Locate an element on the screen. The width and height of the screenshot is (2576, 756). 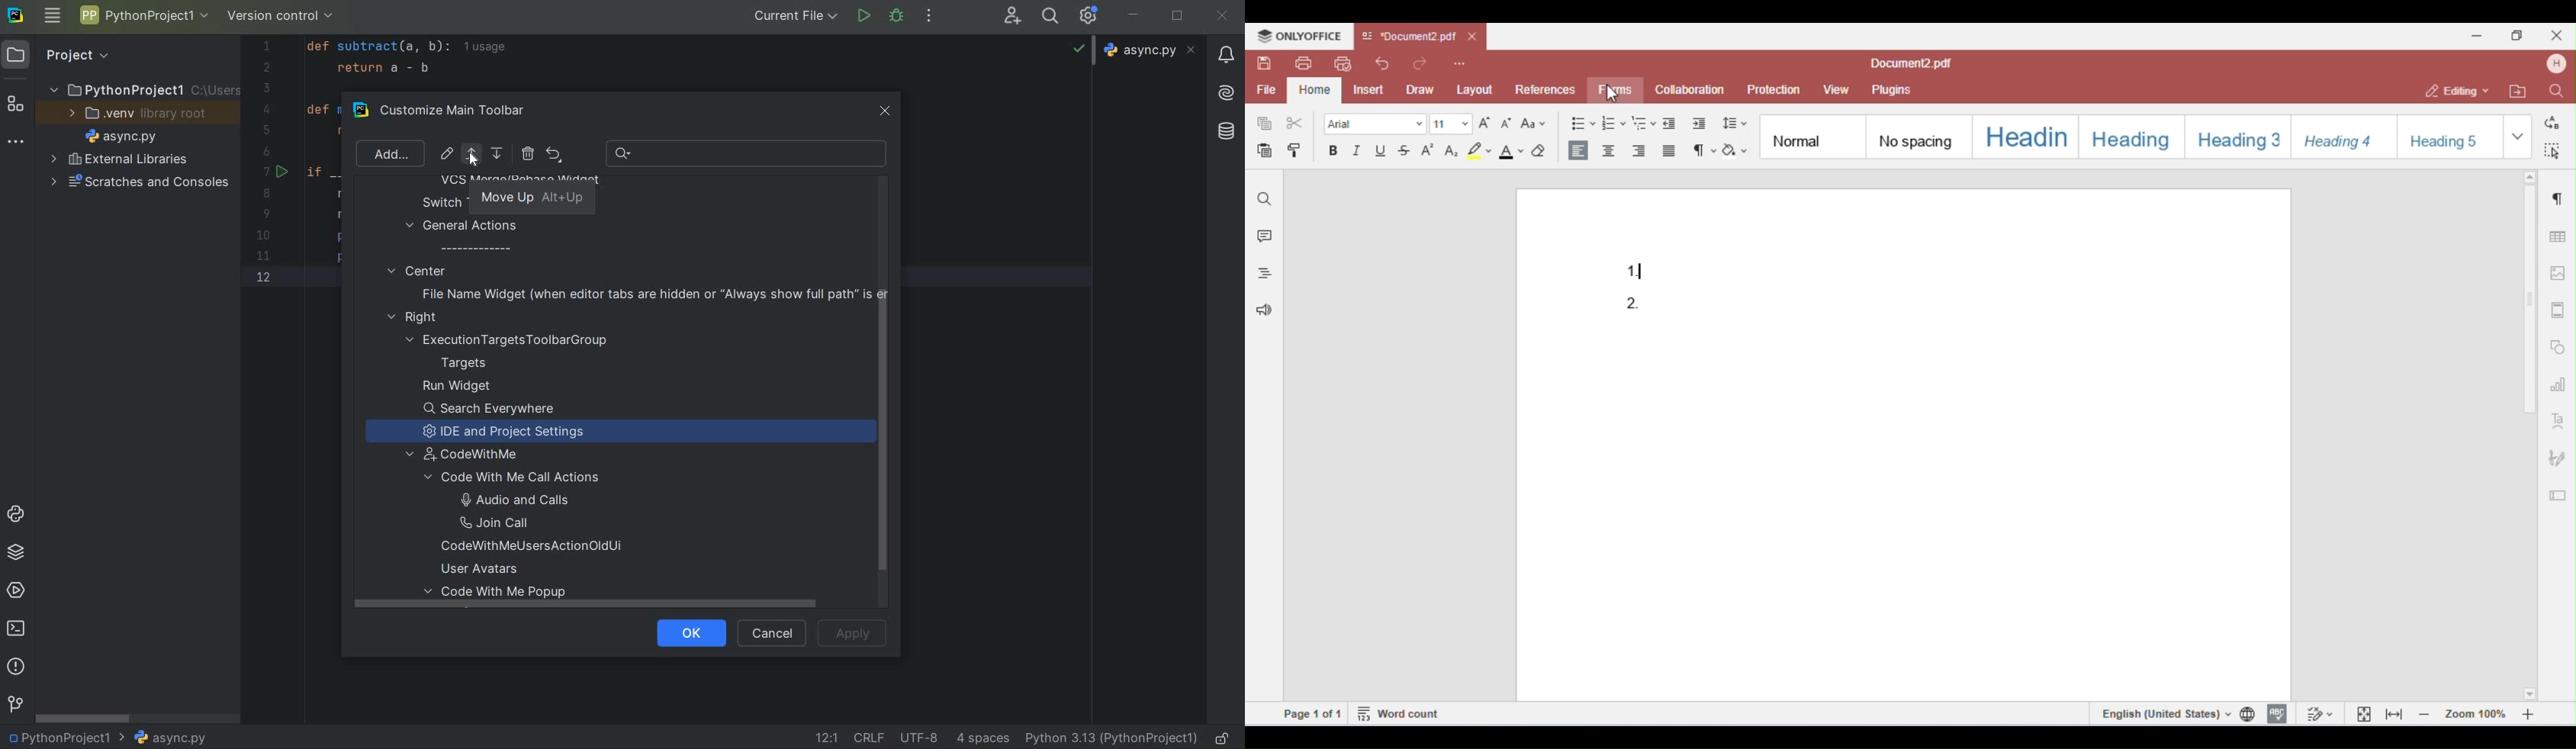
ADD is located at coordinates (388, 153).